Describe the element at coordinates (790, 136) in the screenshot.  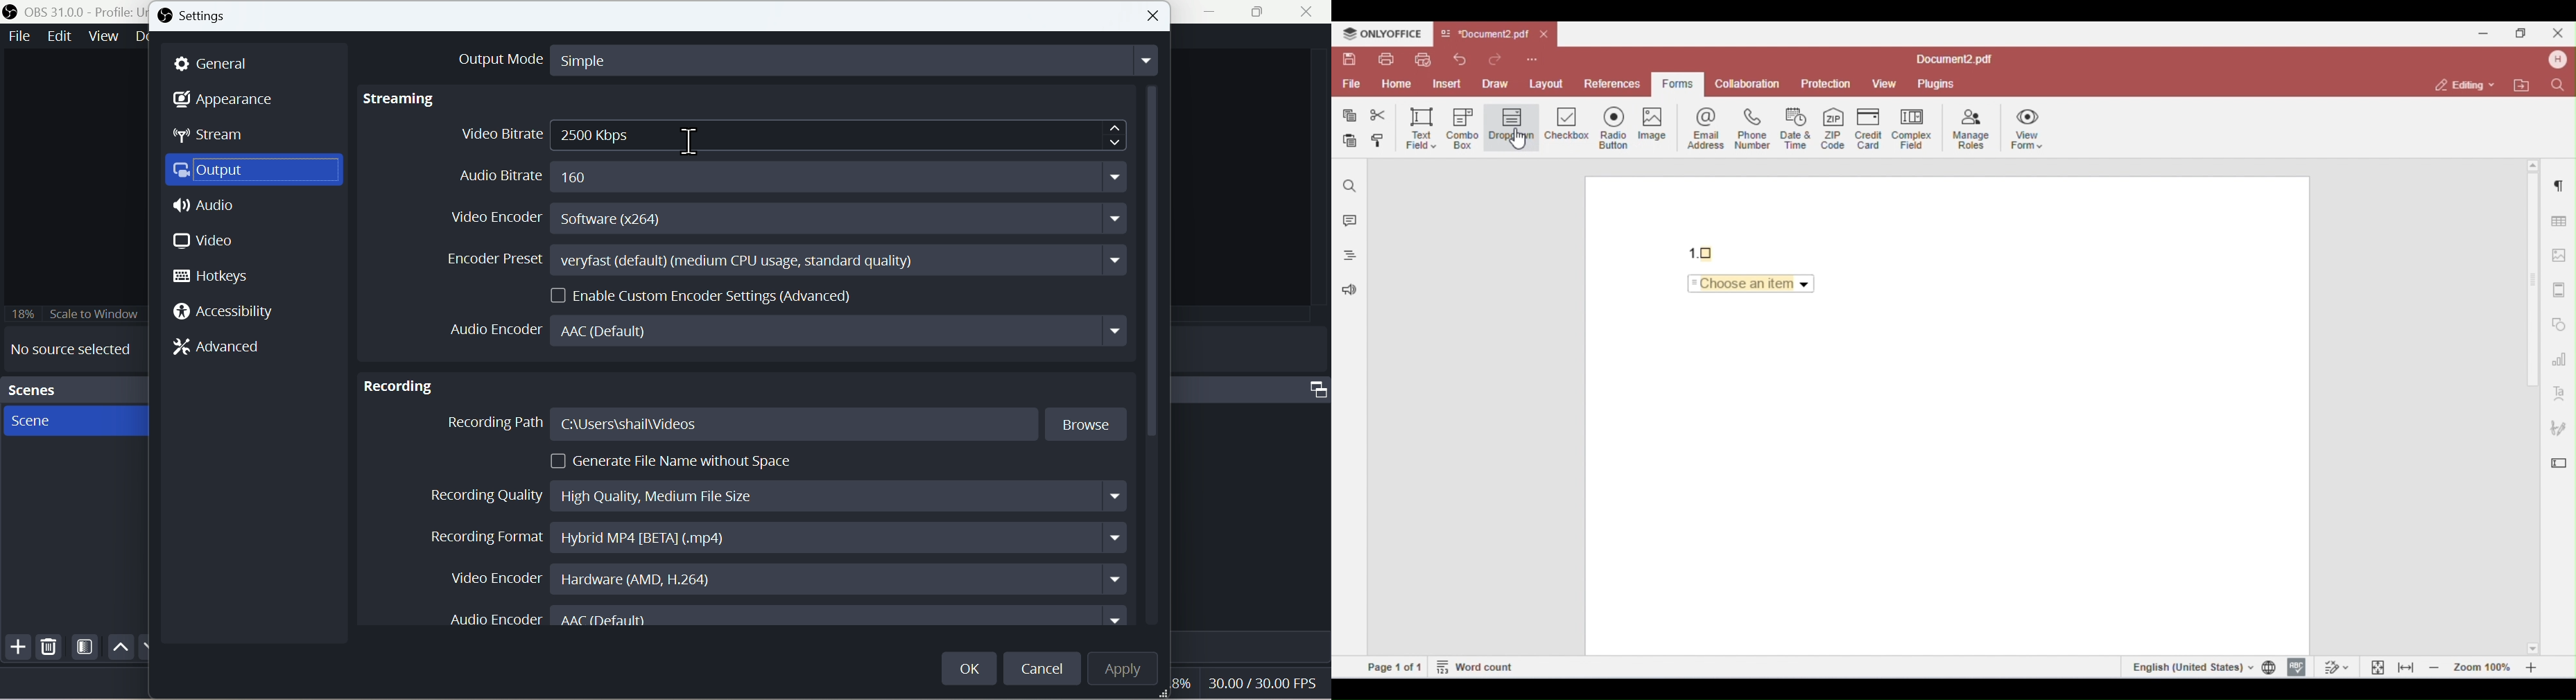
I see `Video Bitrate` at that location.